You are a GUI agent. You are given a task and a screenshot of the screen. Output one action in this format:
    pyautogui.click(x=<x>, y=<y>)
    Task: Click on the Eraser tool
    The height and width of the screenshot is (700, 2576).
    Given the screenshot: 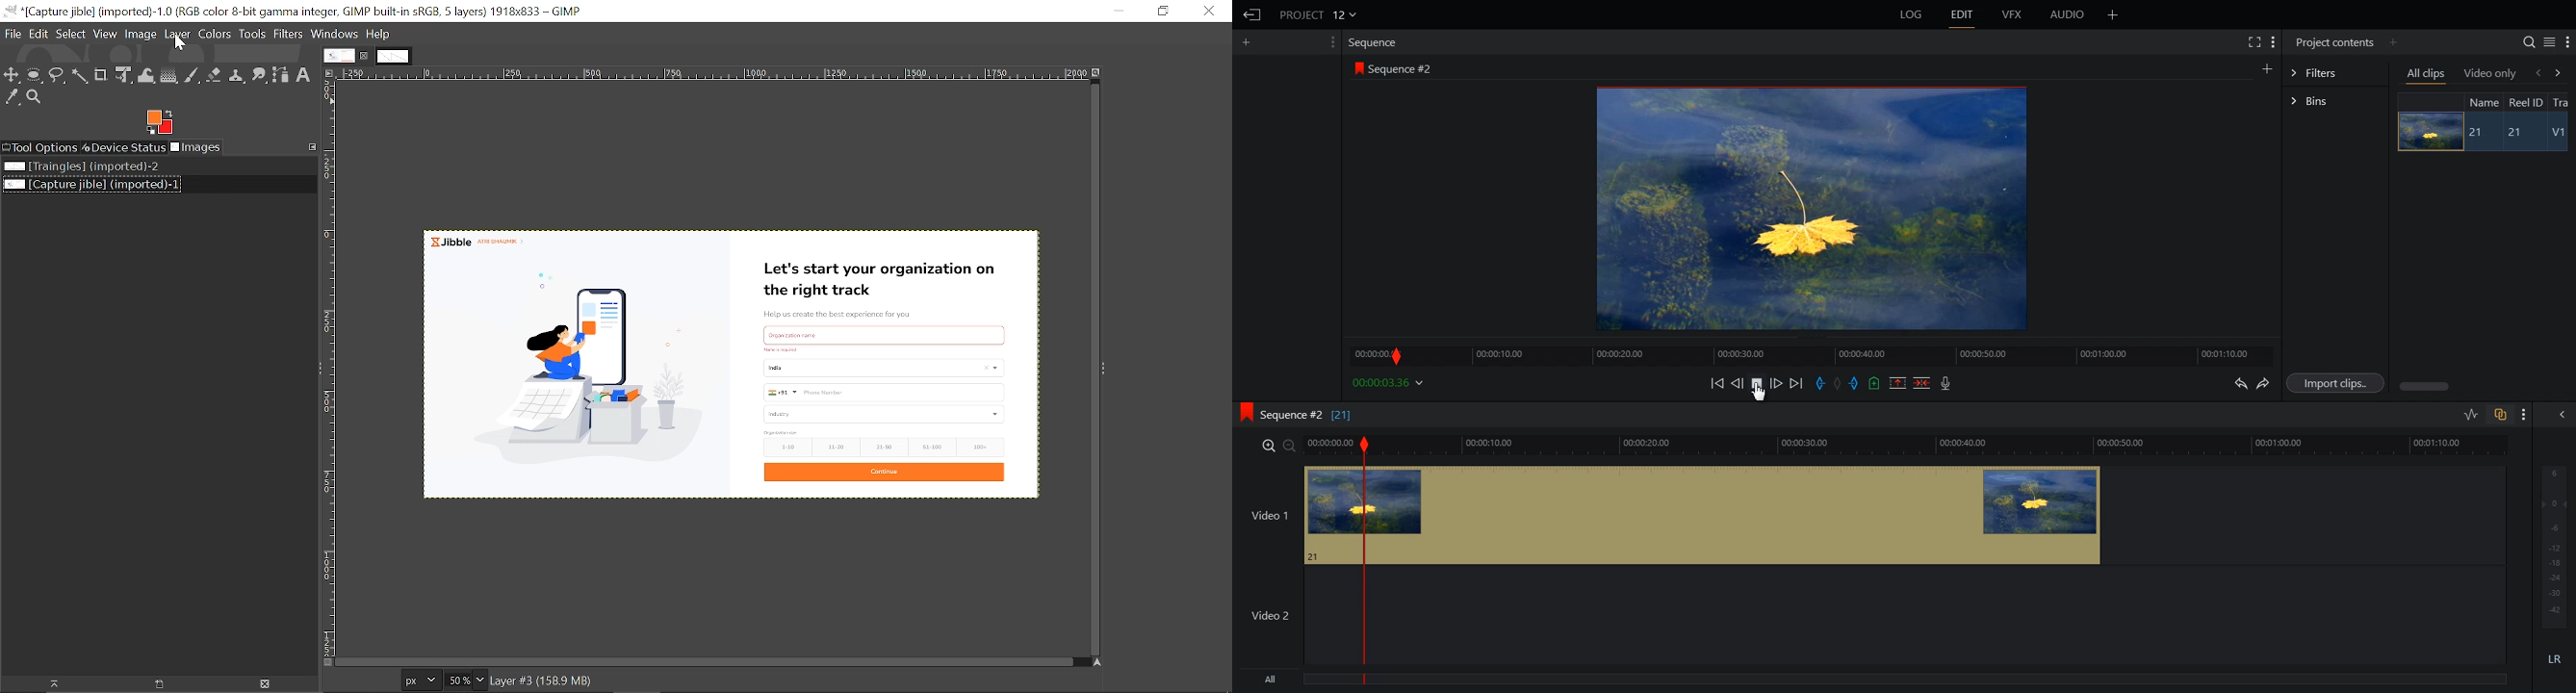 What is the action you would take?
    pyautogui.click(x=216, y=75)
    